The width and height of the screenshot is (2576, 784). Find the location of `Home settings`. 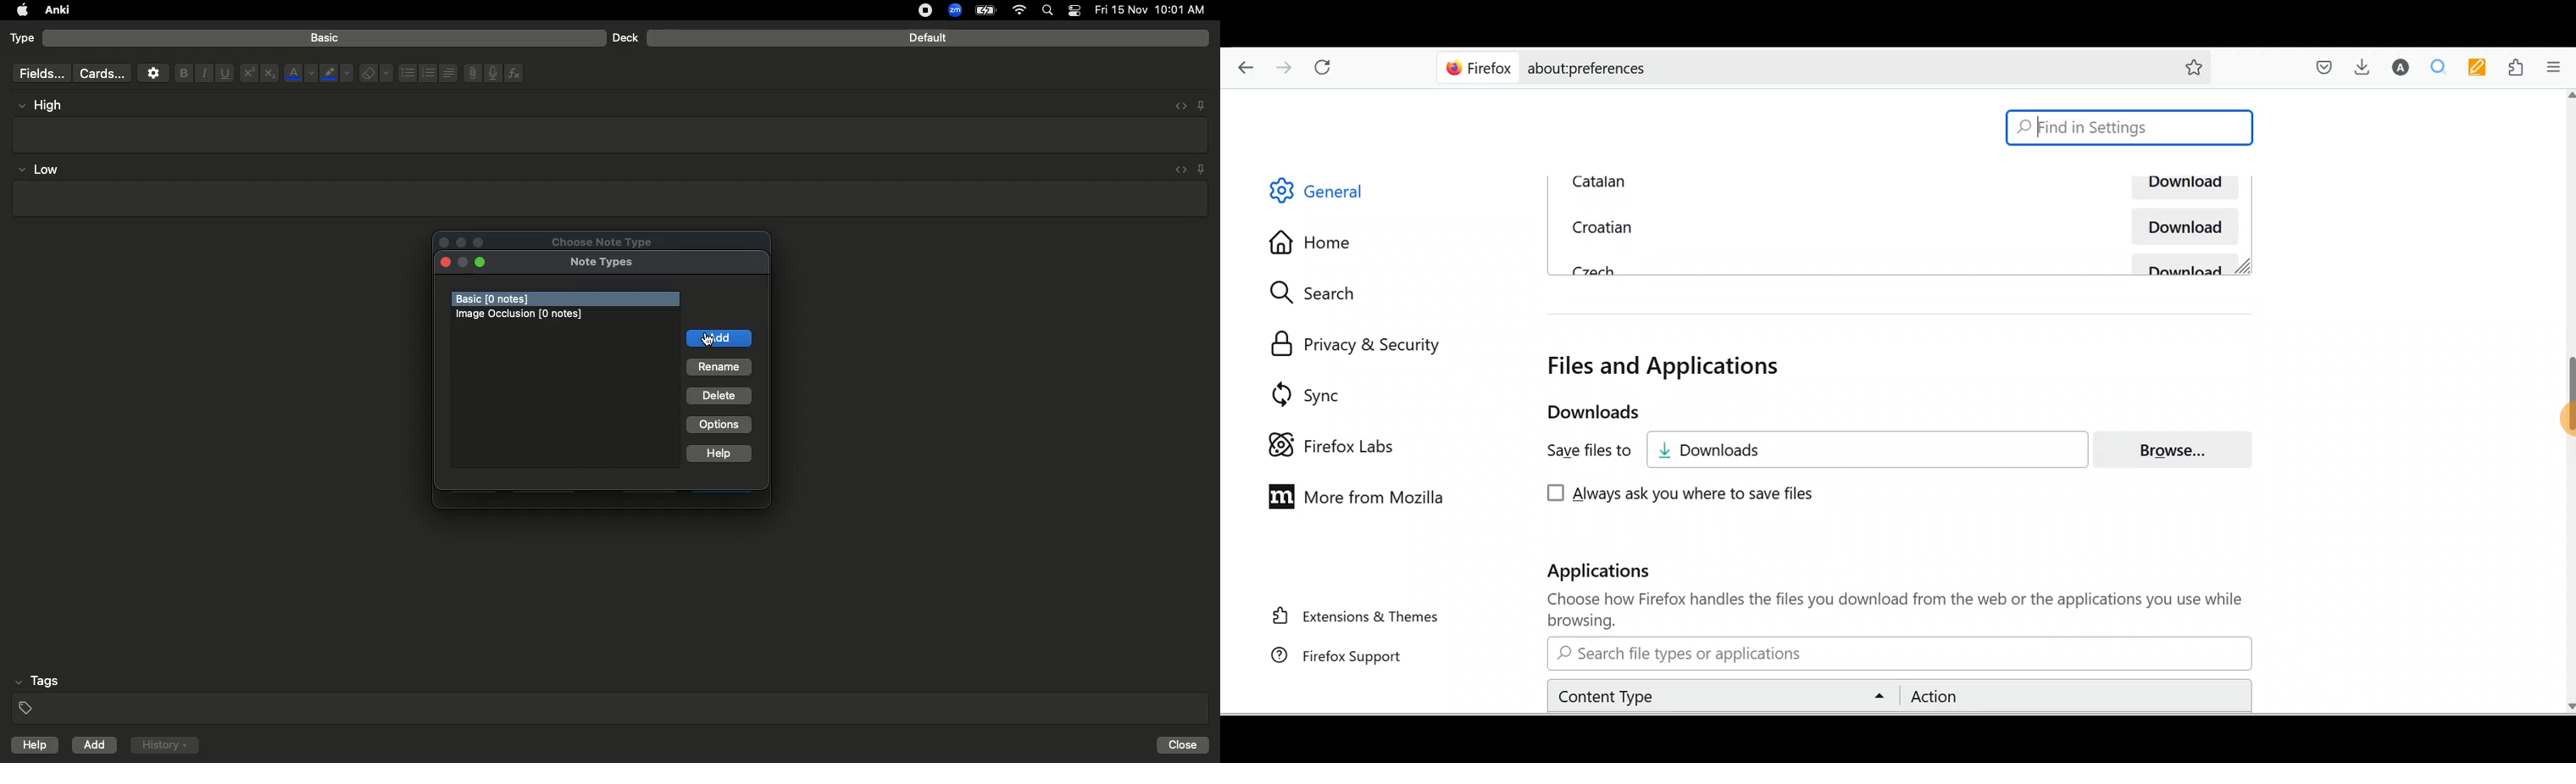

Home settings is located at coordinates (1311, 240).